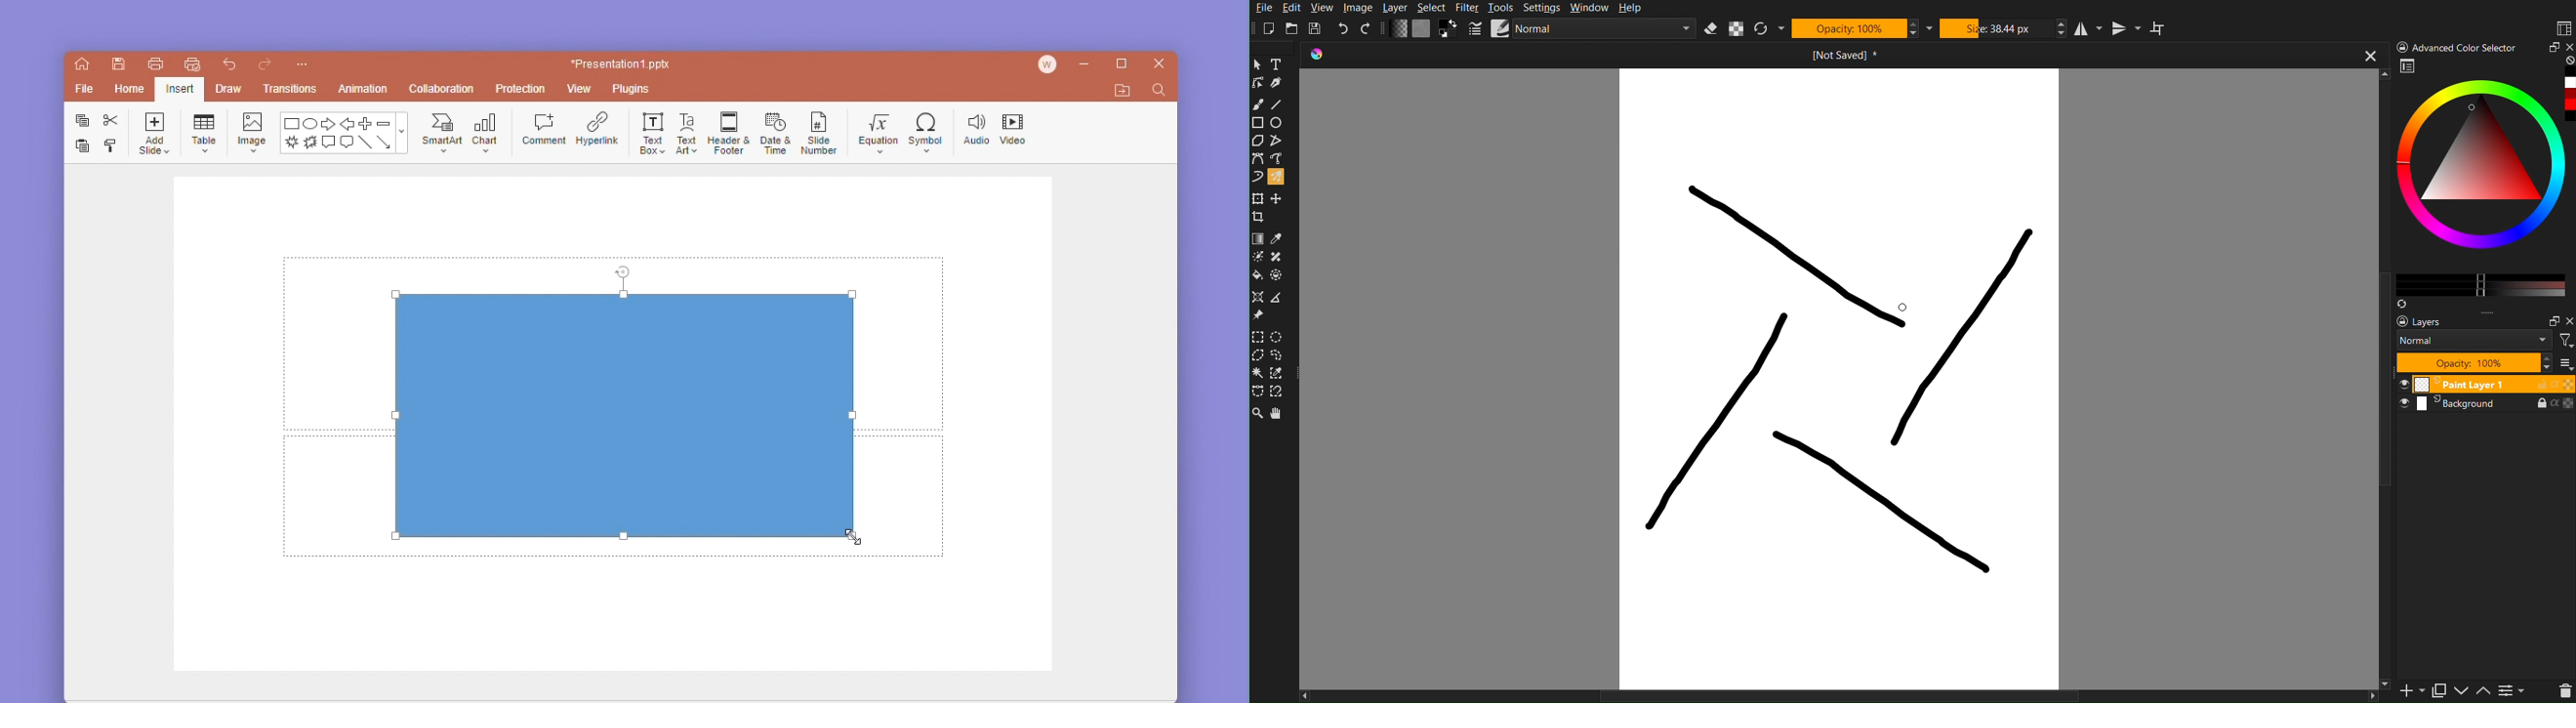  I want to click on line, so click(365, 144).